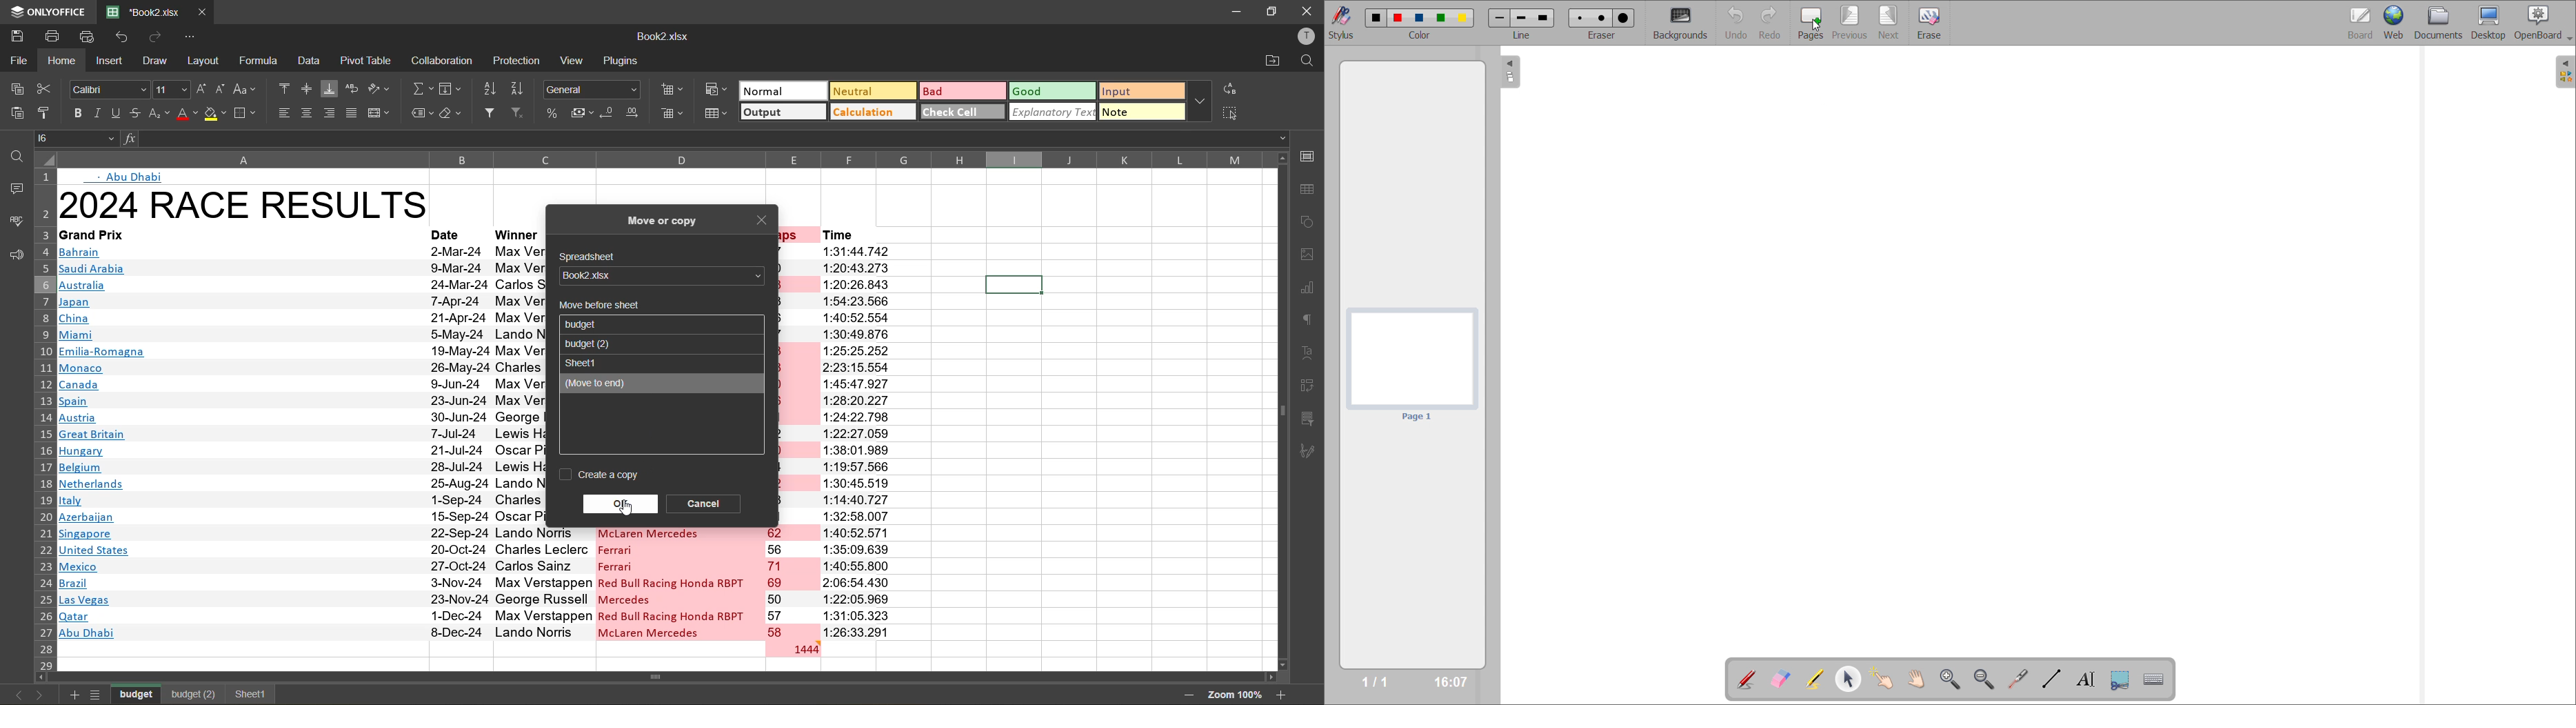  Describe the element at coordinates (583, 113) in the screenshot. I see `accounting` at that location.